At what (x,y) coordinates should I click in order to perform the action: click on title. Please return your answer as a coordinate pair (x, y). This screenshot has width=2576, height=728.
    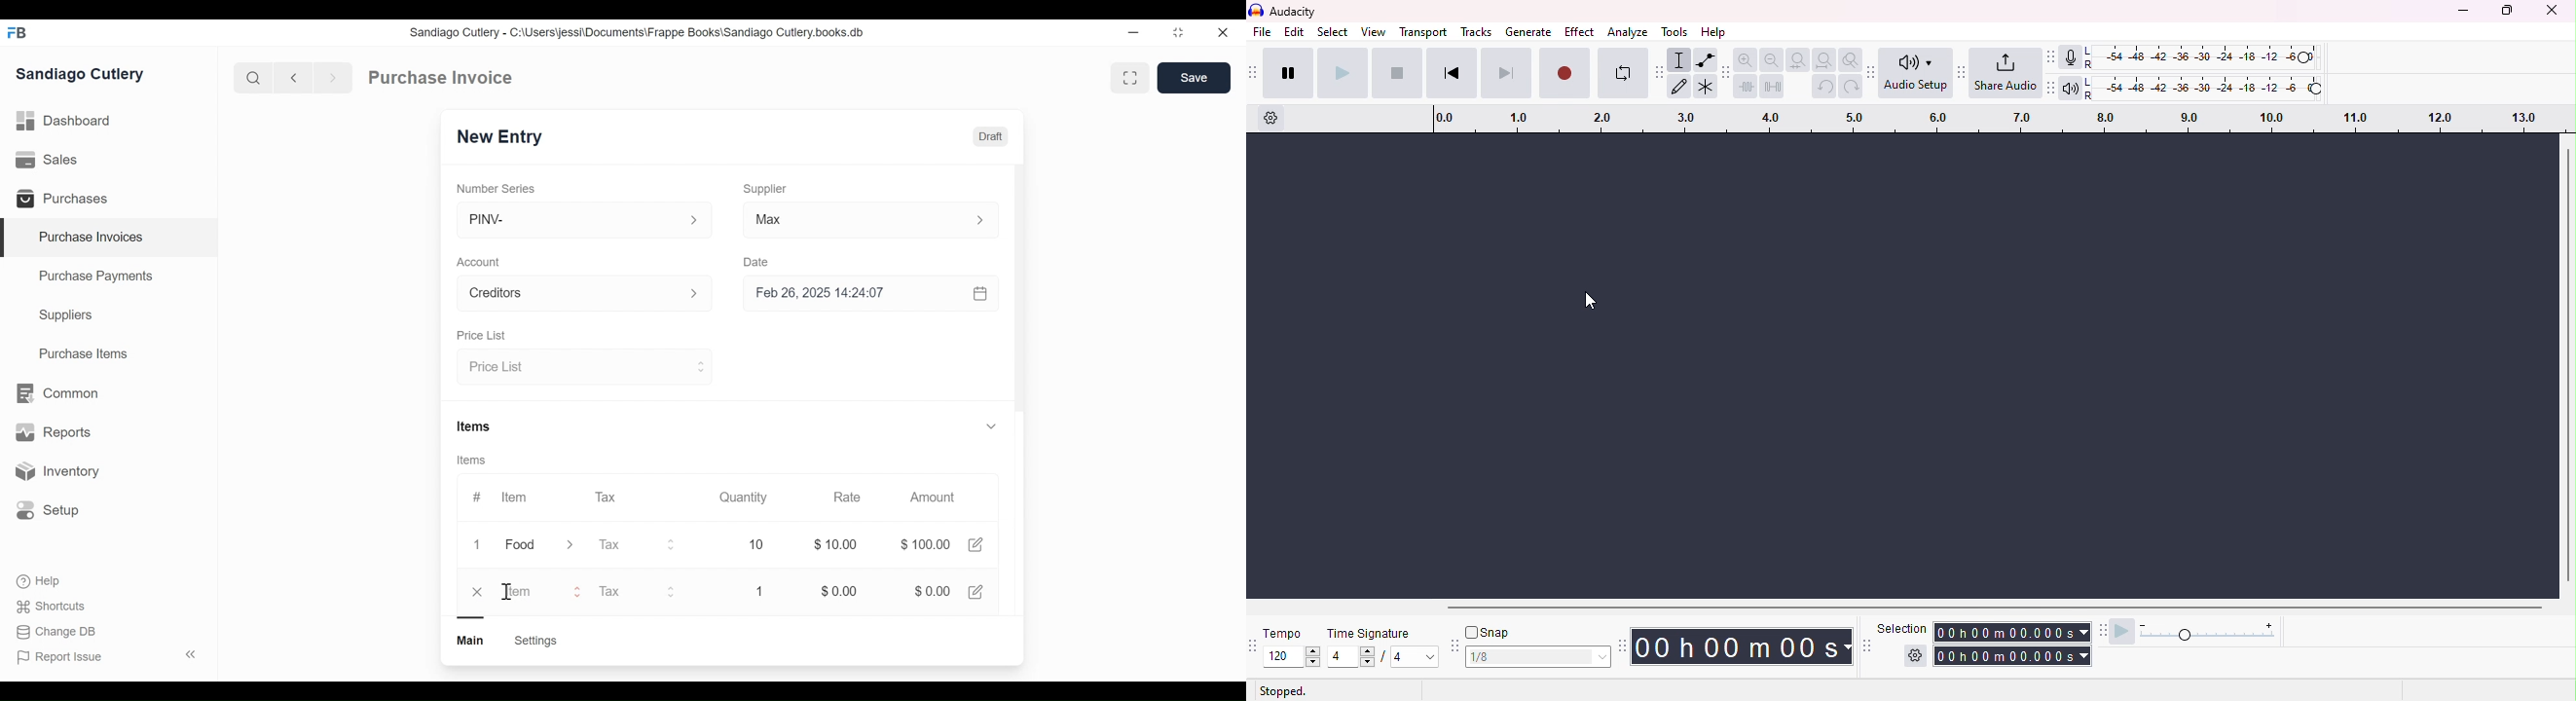
    Looking at the image, I should click on (1288, 12).